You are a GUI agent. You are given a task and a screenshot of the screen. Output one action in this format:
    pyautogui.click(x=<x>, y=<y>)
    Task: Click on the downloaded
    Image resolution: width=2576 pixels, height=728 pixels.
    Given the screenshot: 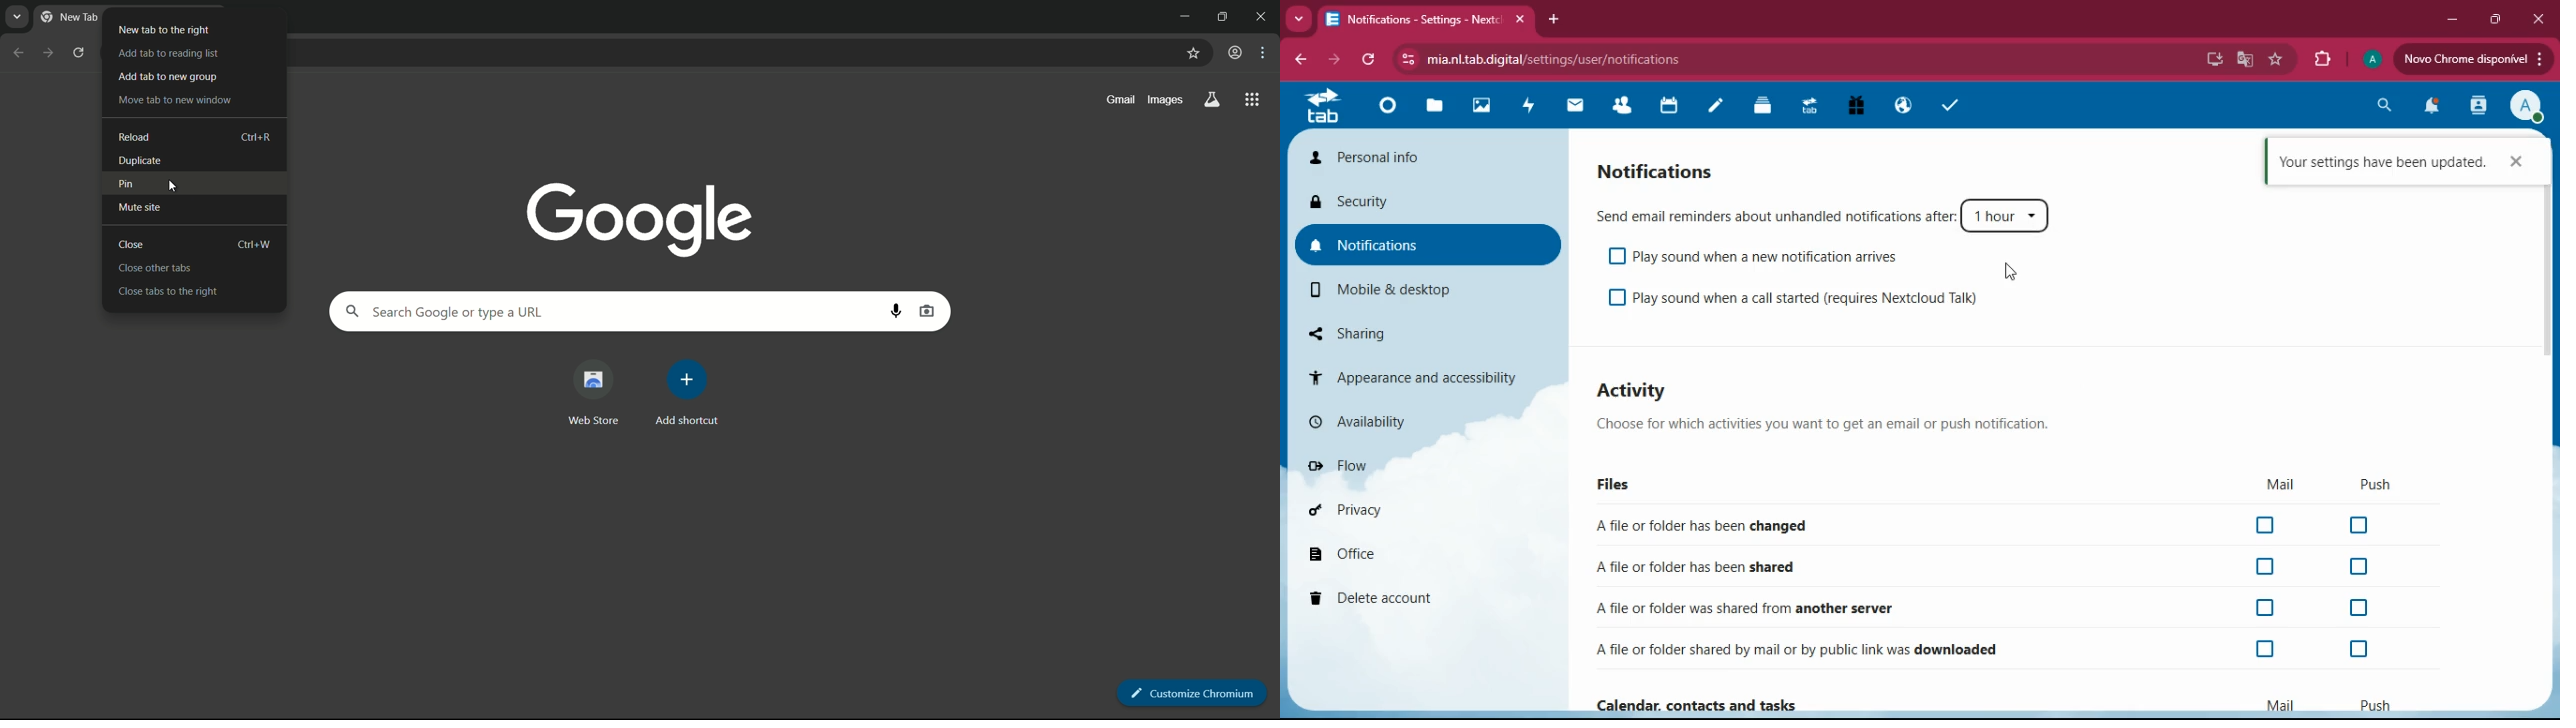 What is the action you would take?
    pyautogui.click(x=1803, y=646)
    